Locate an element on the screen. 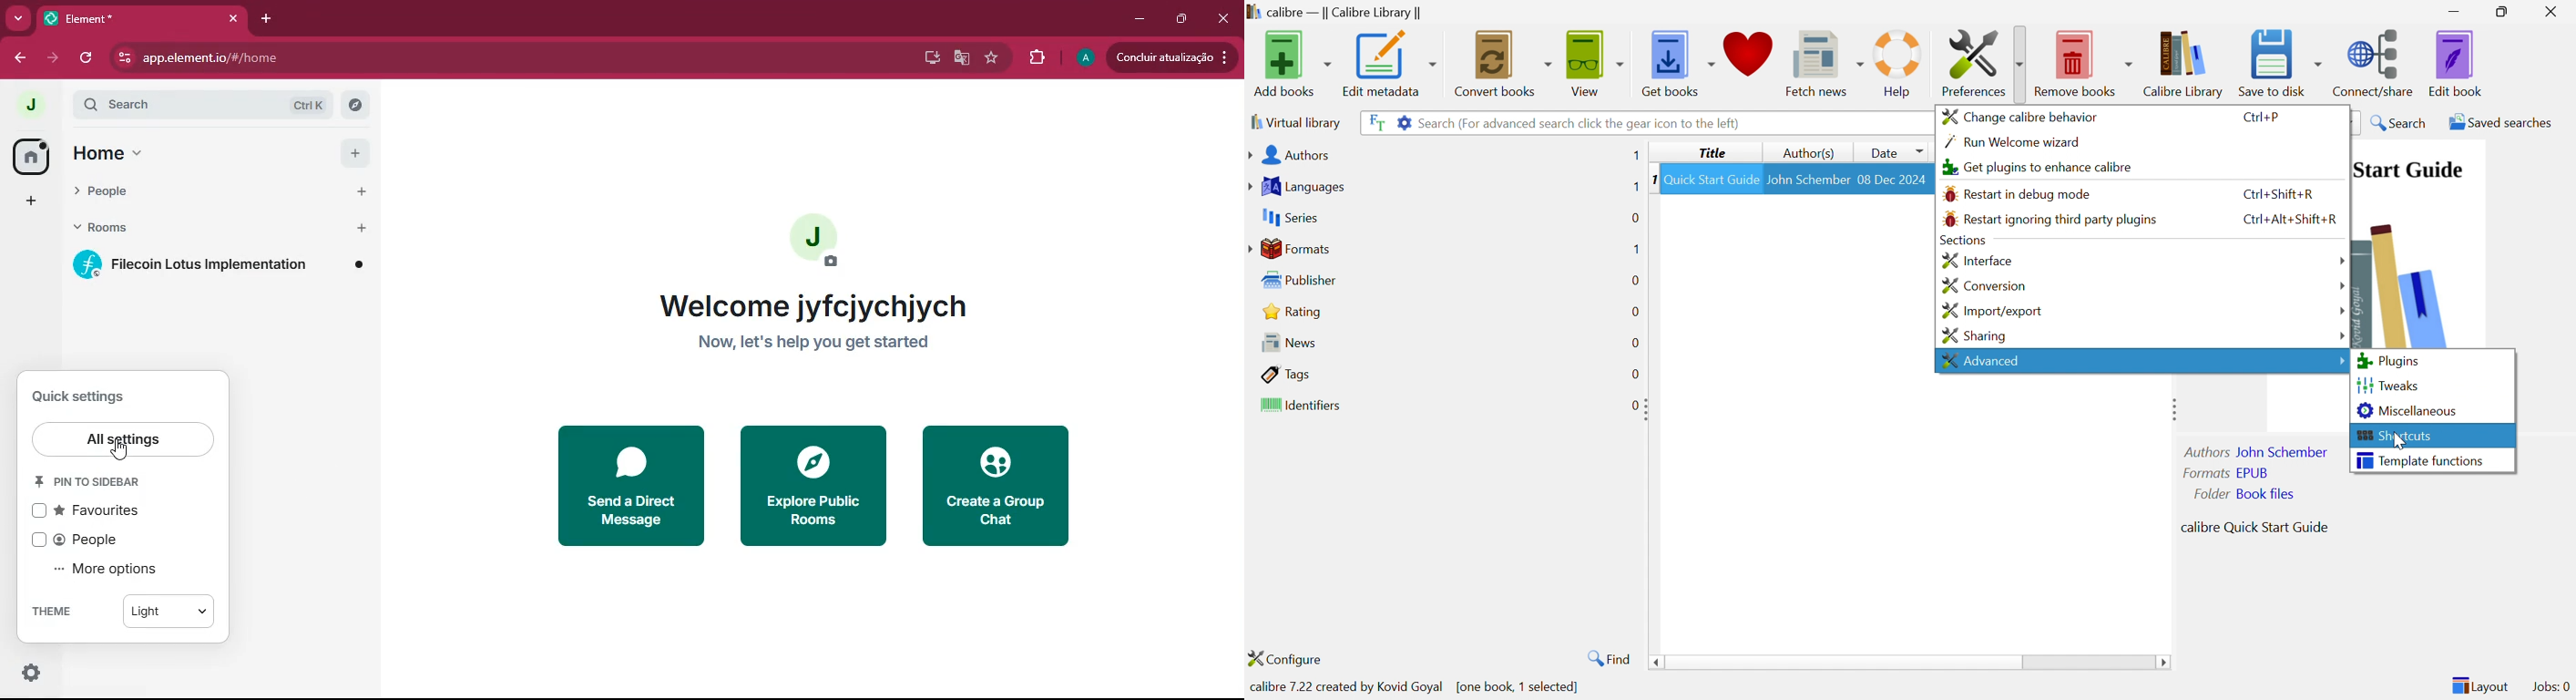 Image resolution: width=2576 pixels, height=700 pixels. create a group chat is located at coordinates (1005, 482).